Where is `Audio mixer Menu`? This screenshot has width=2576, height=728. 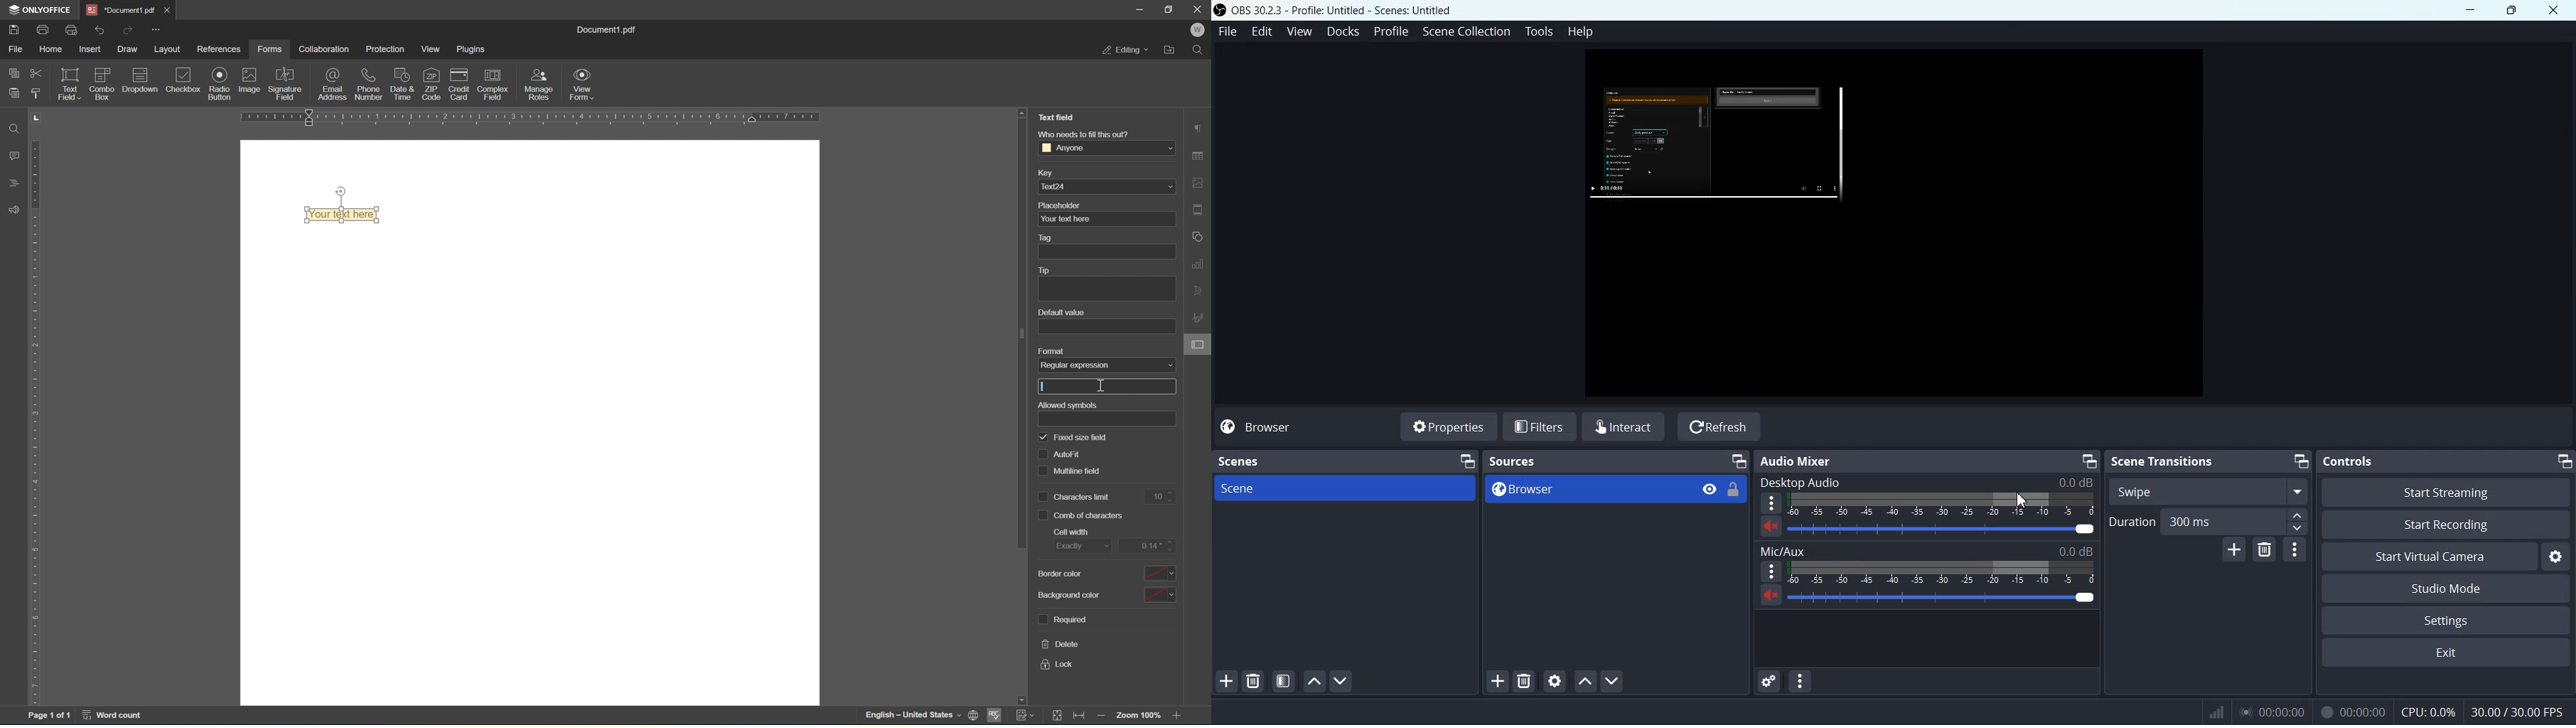
Audio mixer Menu is located at coordinates (1800, 680).